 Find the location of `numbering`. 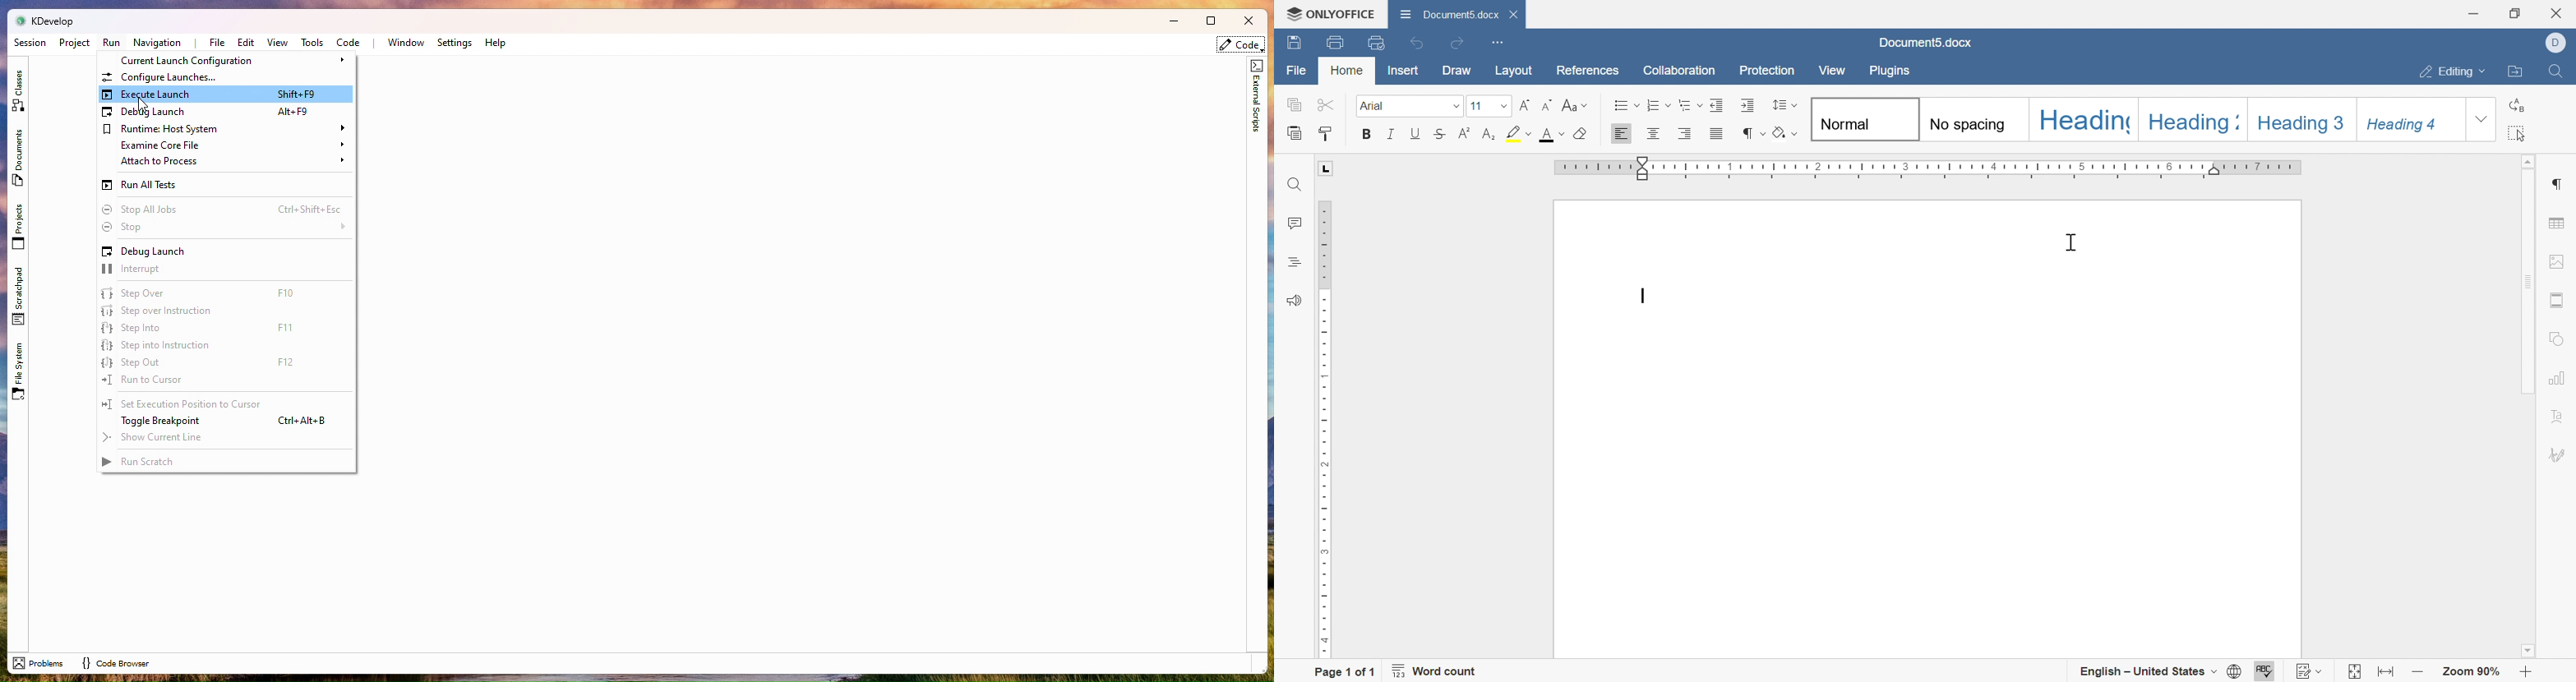

numbering is located at coordinates (1660, 106).